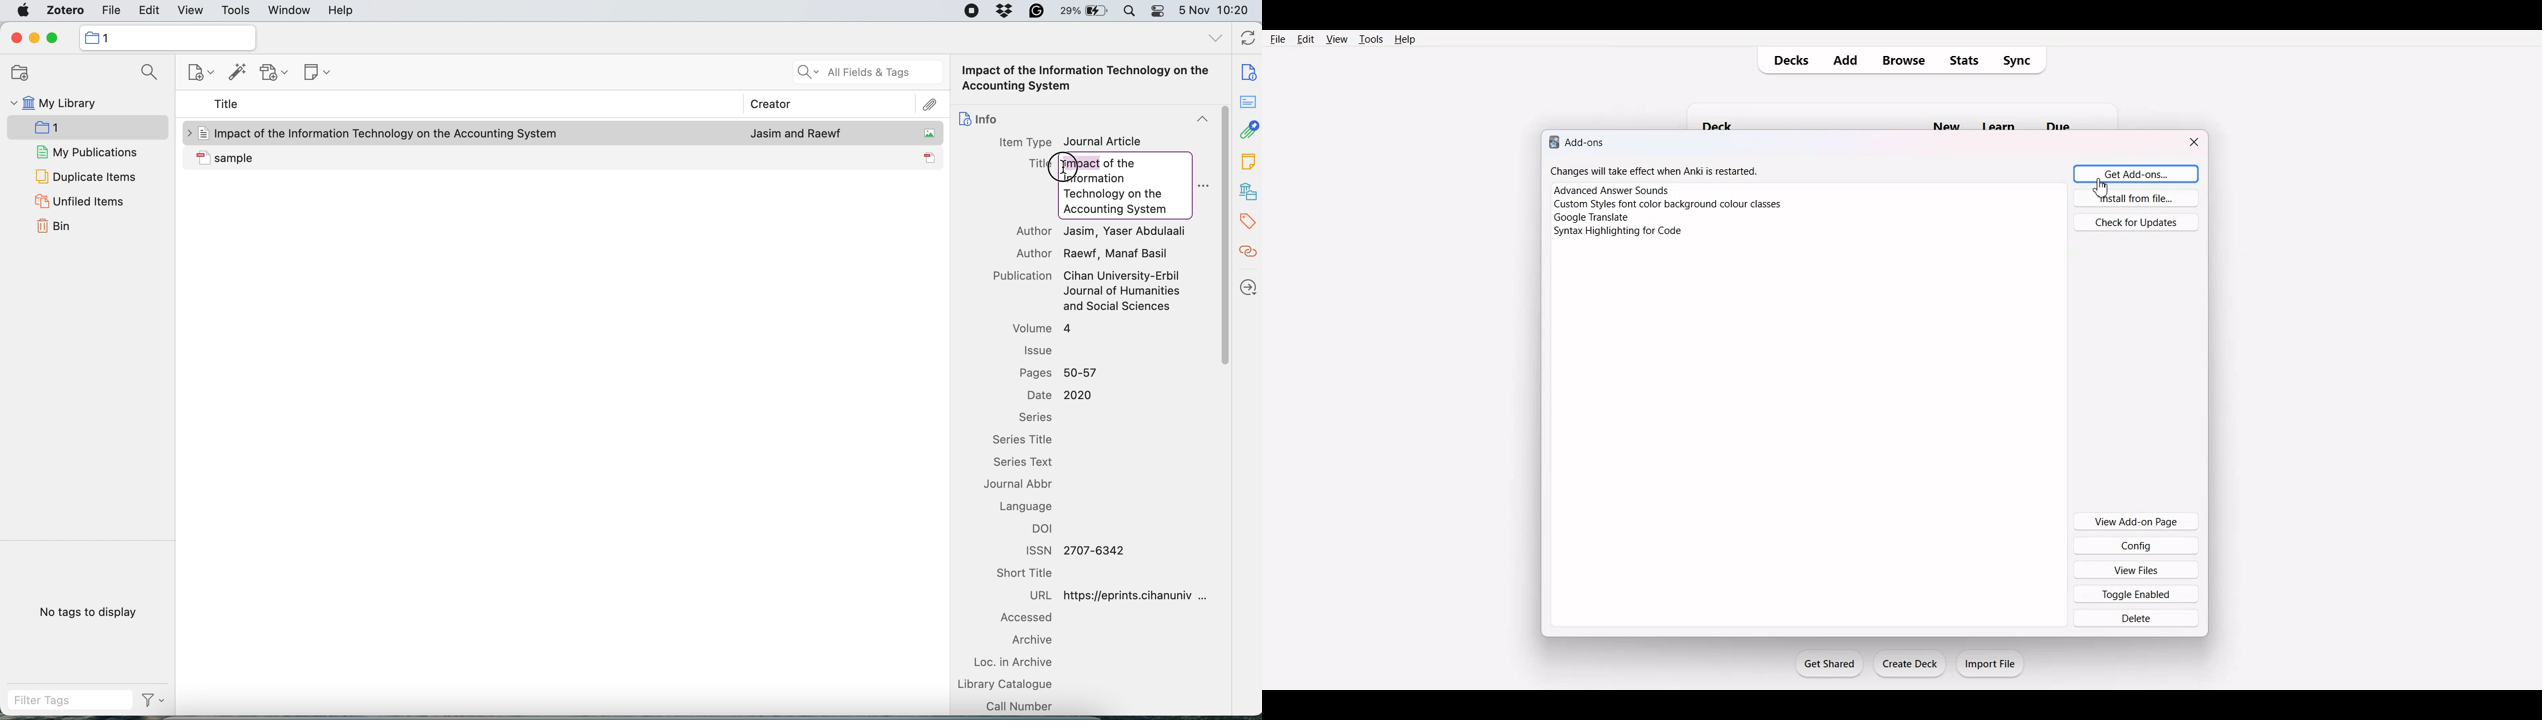  What do you see at coordinates (1278, 38) in the screenshot?
I see `File` at bounding box center [1278, 38].